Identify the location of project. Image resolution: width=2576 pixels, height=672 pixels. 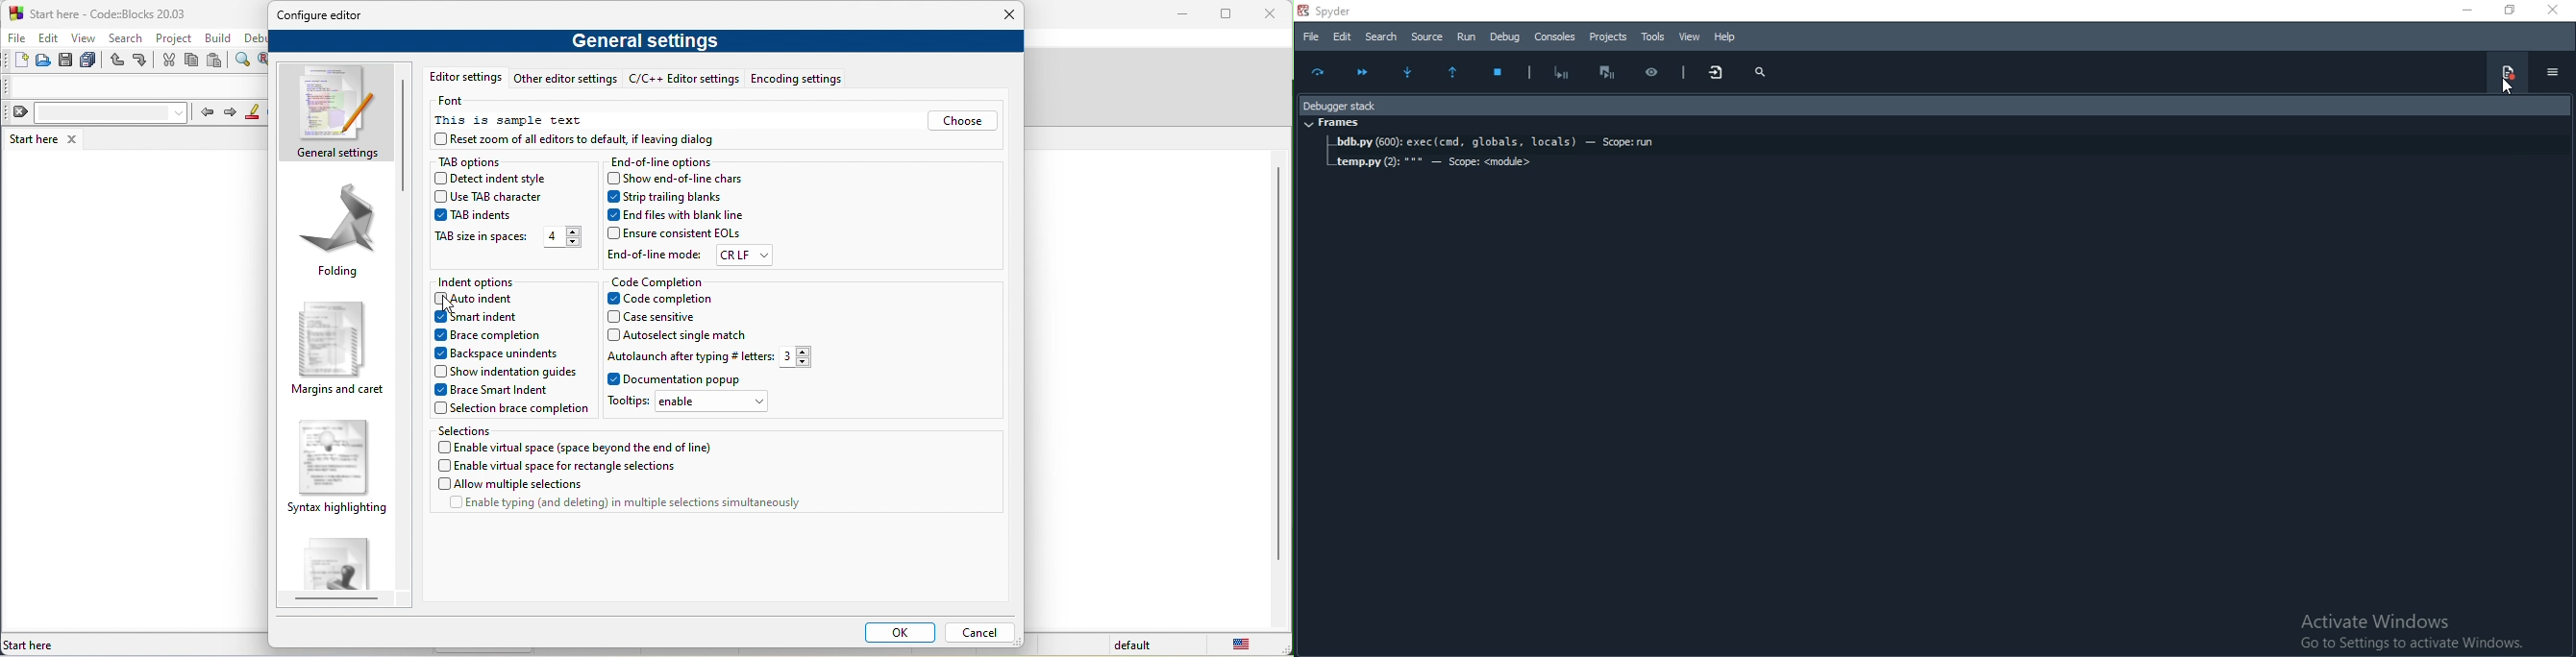
(175, 38).